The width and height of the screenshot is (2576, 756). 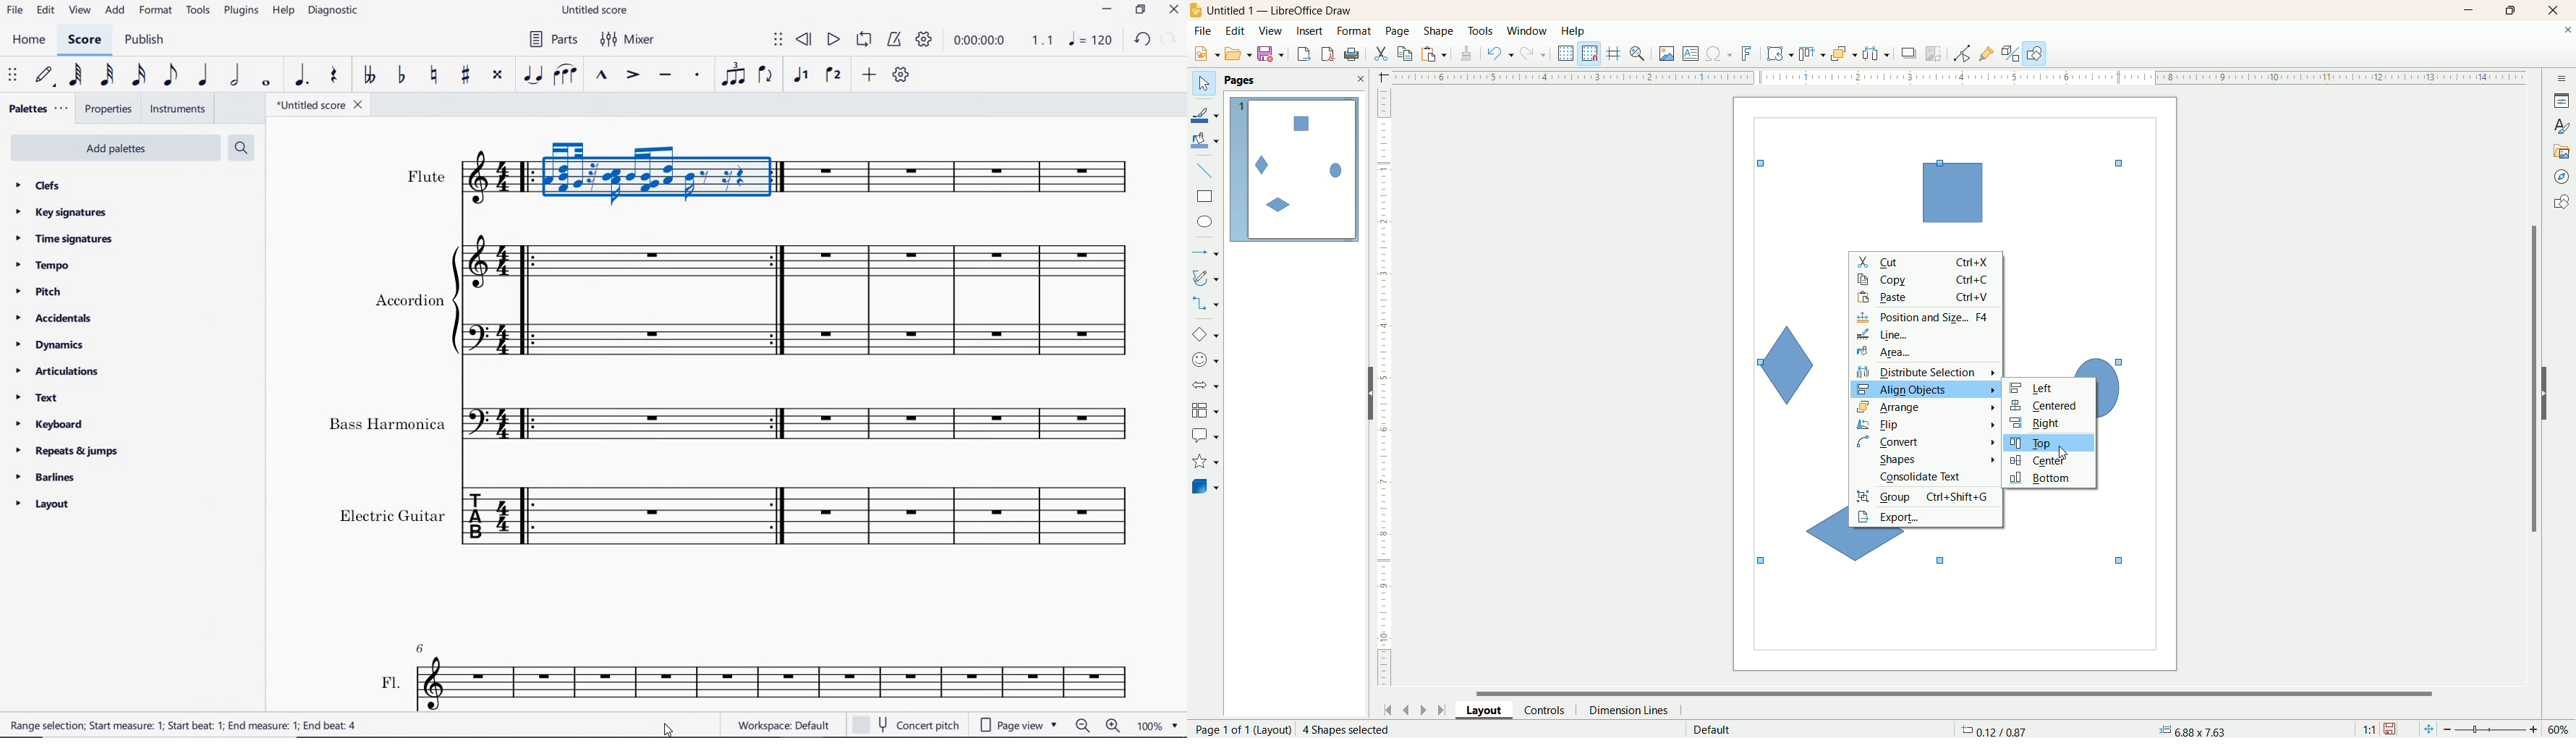 What do you see at coordinates (1927, 297) in the screenshot?
I see `paste` at bounding box center [1927, 297].